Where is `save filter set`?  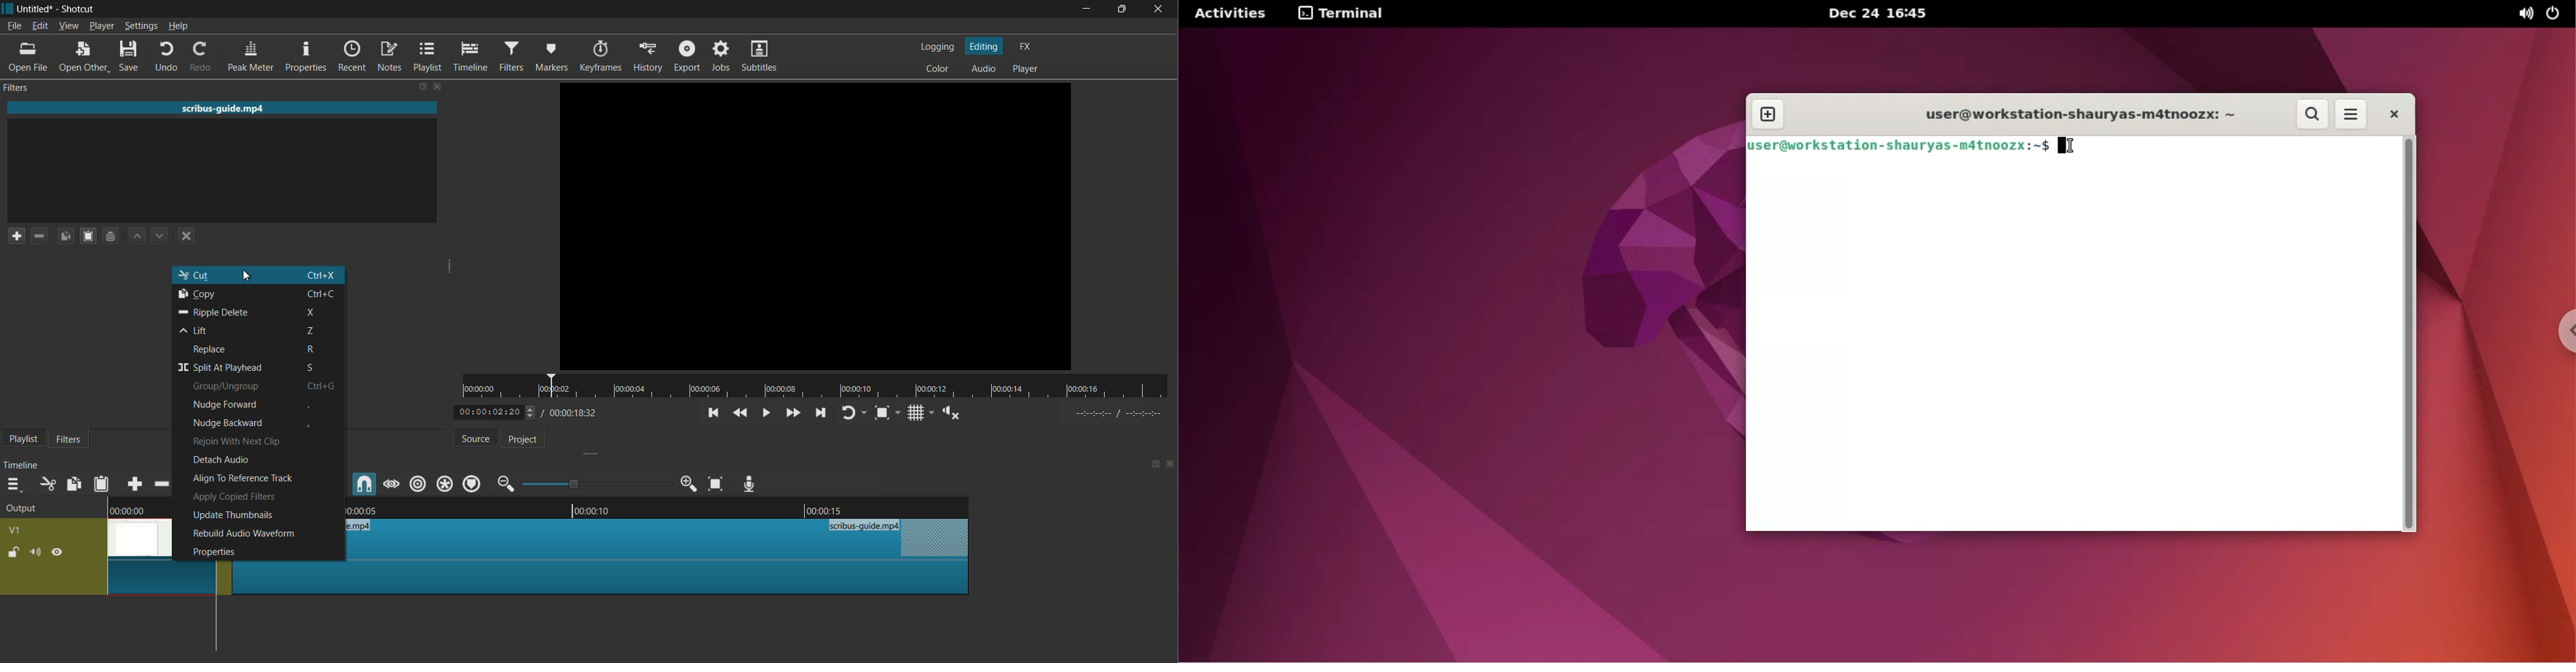 save filter set is located at coordinates (111, 237).